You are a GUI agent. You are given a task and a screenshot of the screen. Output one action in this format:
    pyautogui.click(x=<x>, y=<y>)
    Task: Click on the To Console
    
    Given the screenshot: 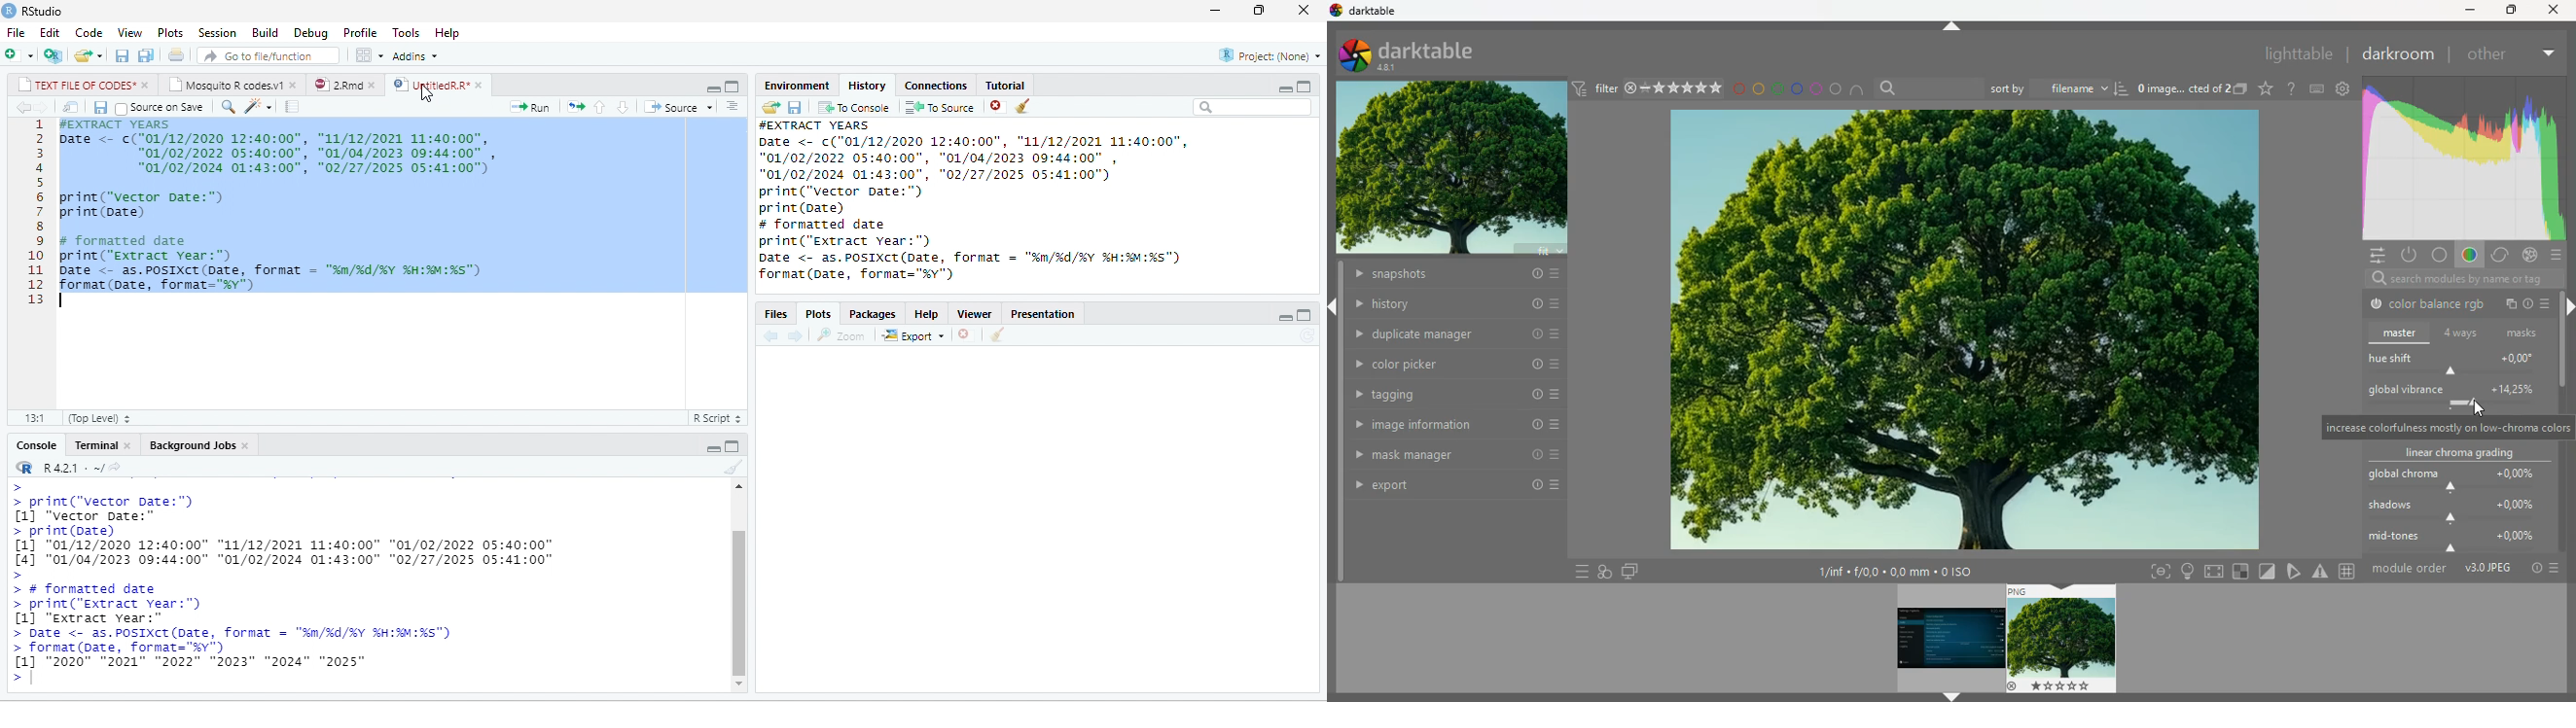 What is the action you would take?
    pyautogui.click(x=853, y=107)
    